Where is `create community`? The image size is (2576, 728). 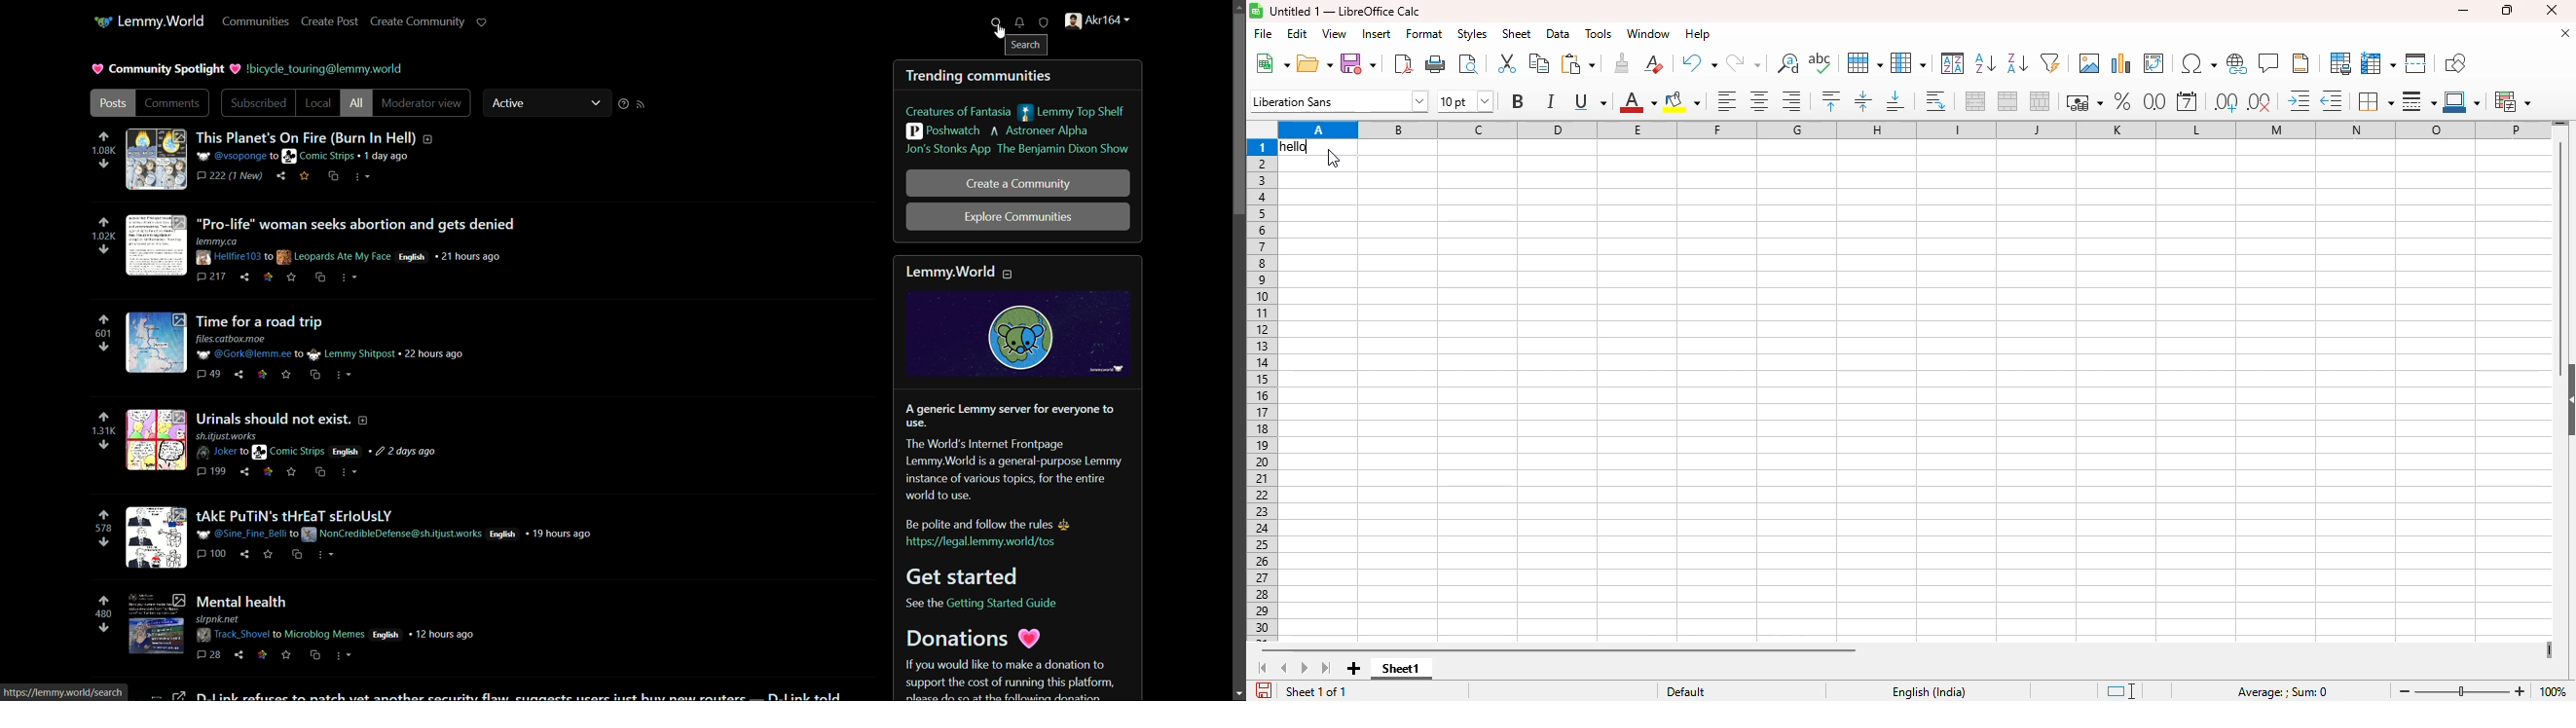
create community is located at coordinates (418, 22).